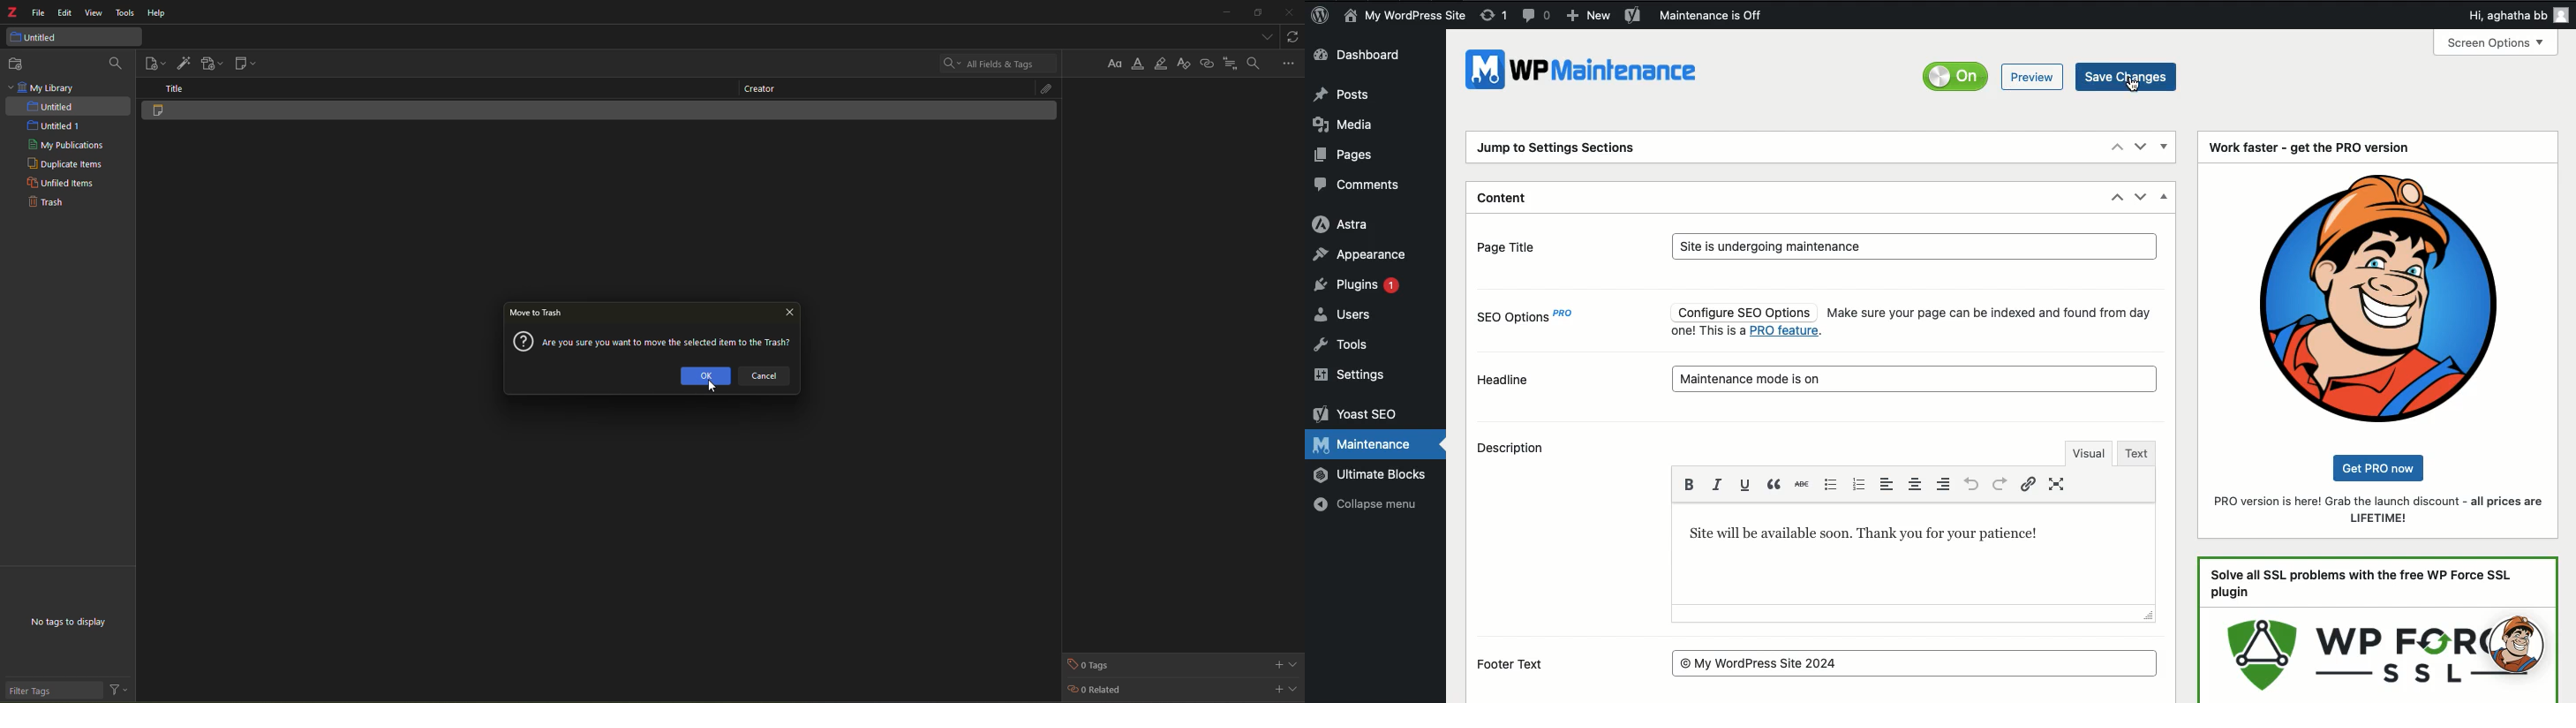  What do you see at coordinates (669, 340) in the screenshot?
I see `Are you sure you want to move the selected item to the Trash?` at bounding box center [669, 340].